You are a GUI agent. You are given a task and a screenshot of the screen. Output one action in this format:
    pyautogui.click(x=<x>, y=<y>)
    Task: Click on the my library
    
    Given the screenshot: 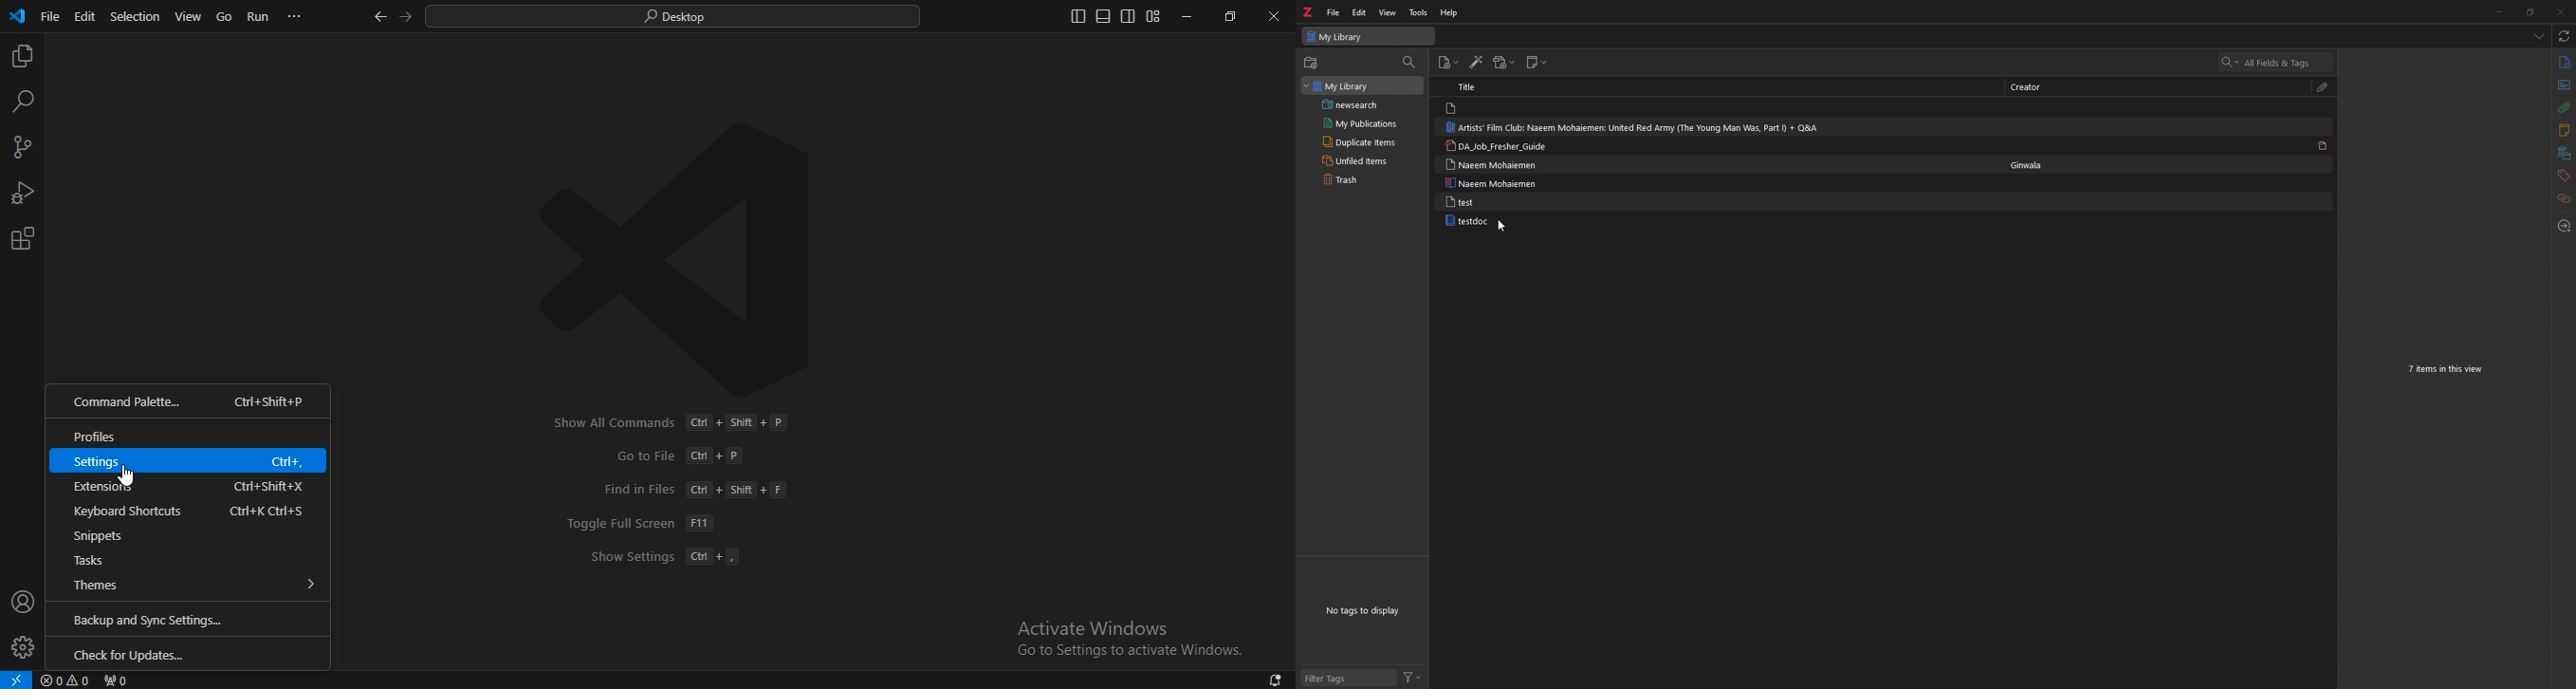 What is the action you would take?
    pyautogui.click(x=1342, y=87)
    